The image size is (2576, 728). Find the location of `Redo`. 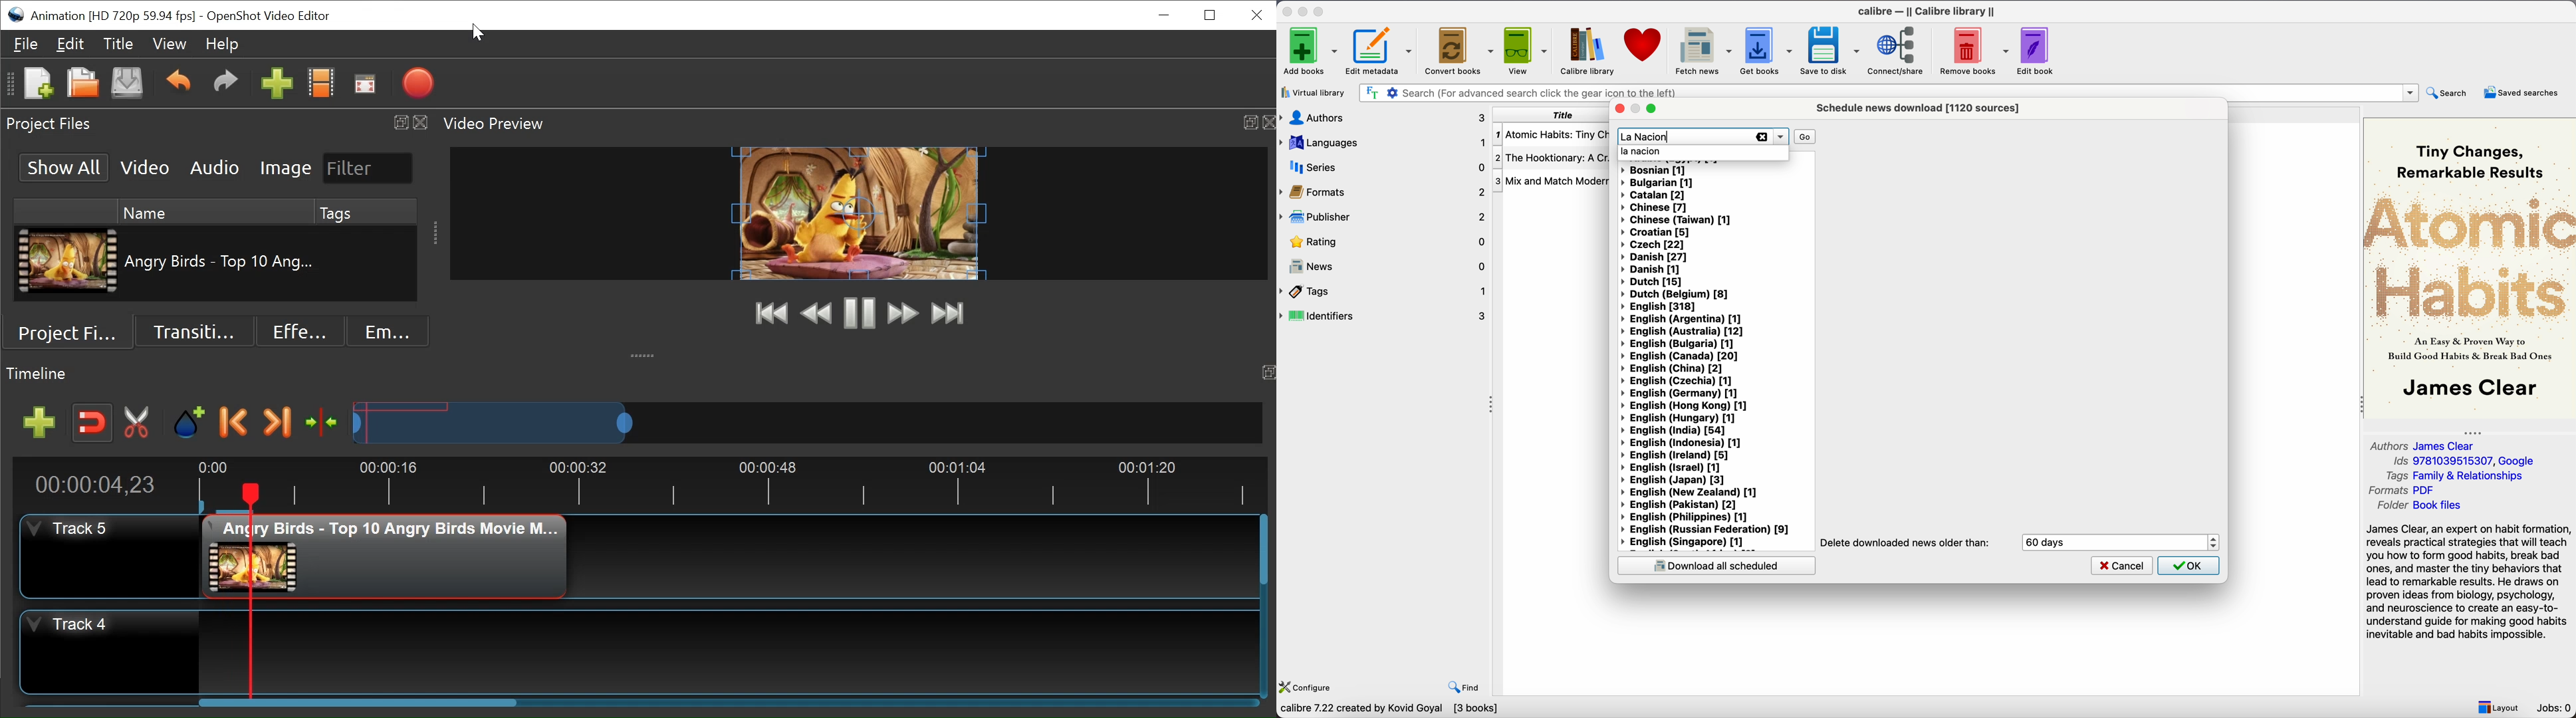

Redo is located at coordinates (226, 82).